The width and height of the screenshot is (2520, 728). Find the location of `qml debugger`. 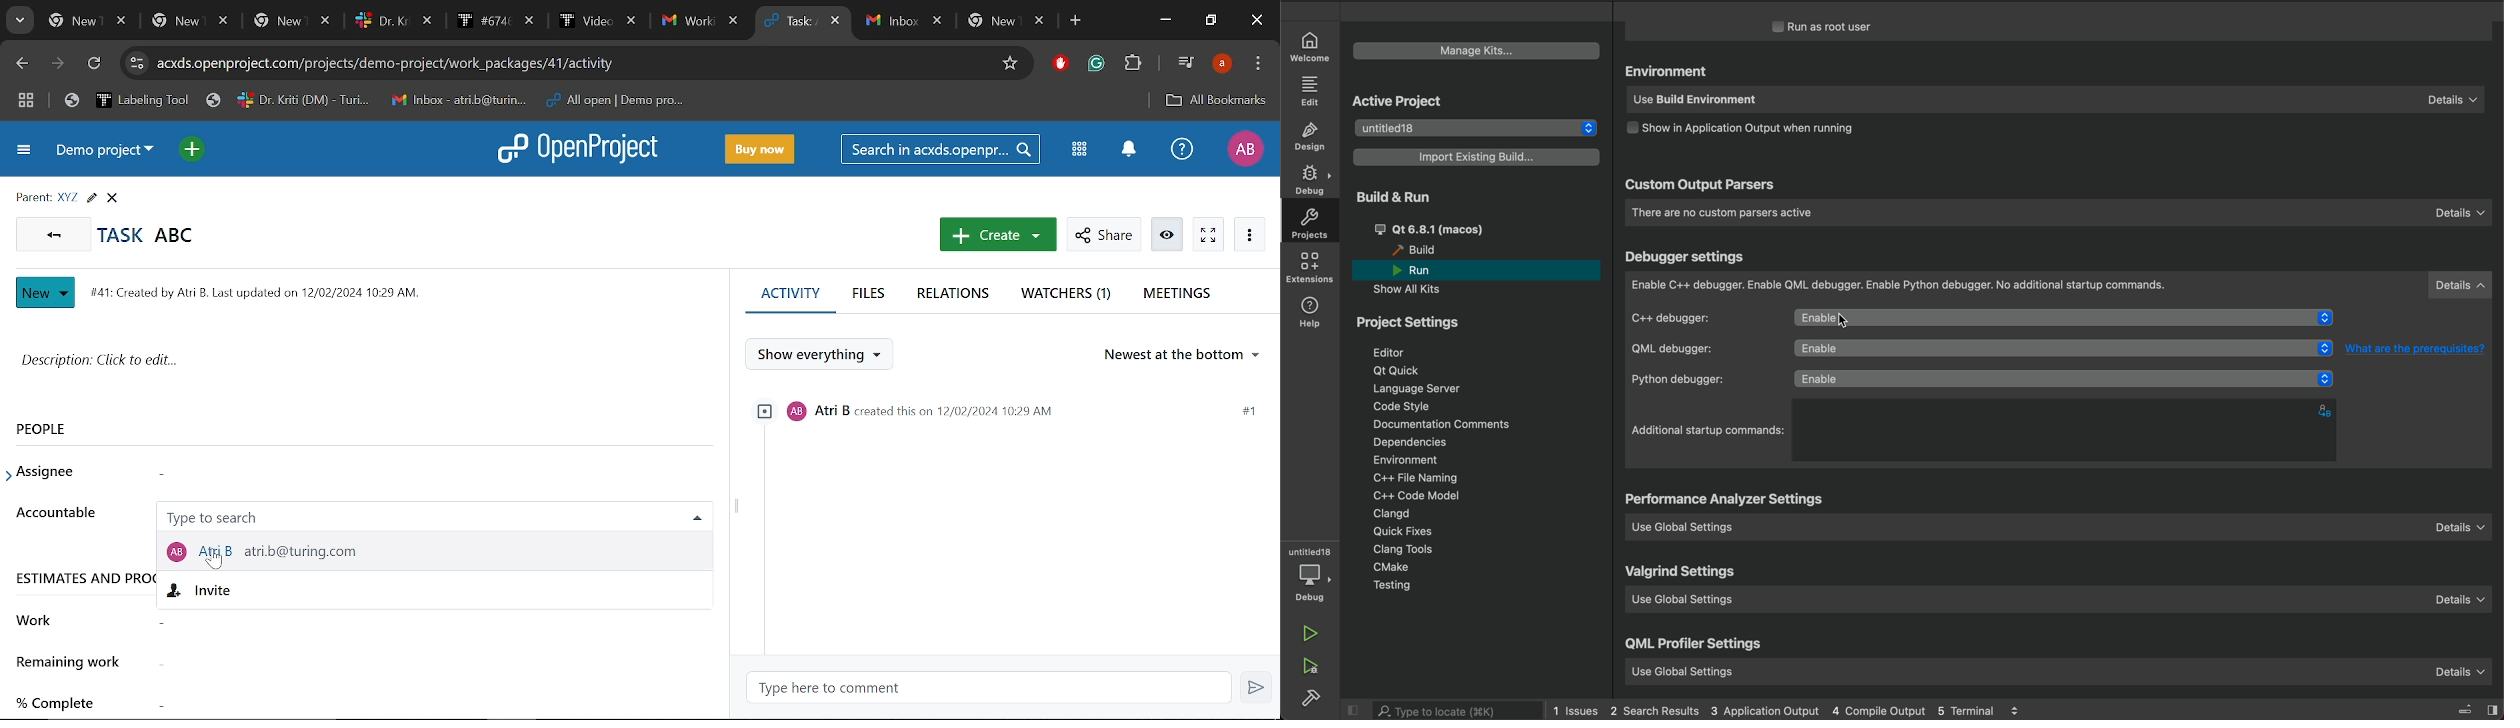

qml debugger is located at coordinates (1985, 349).